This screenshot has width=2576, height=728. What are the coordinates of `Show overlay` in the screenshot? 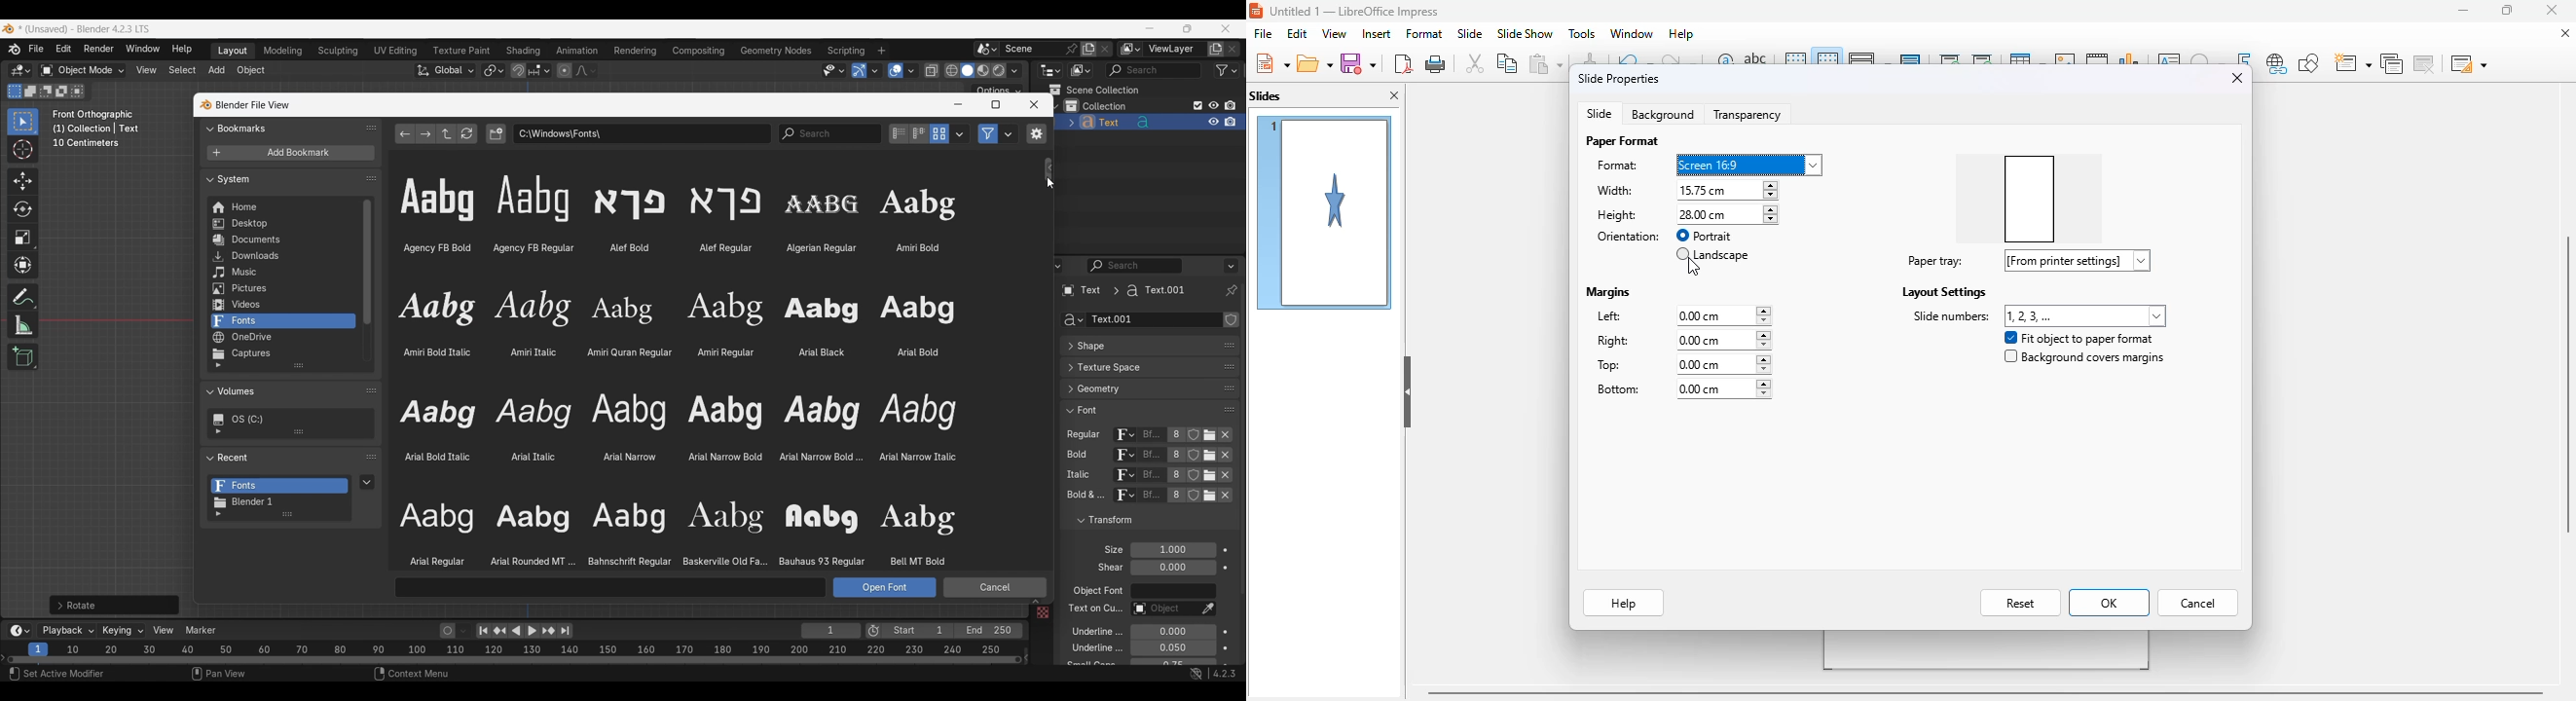 It's located at (896, 71).